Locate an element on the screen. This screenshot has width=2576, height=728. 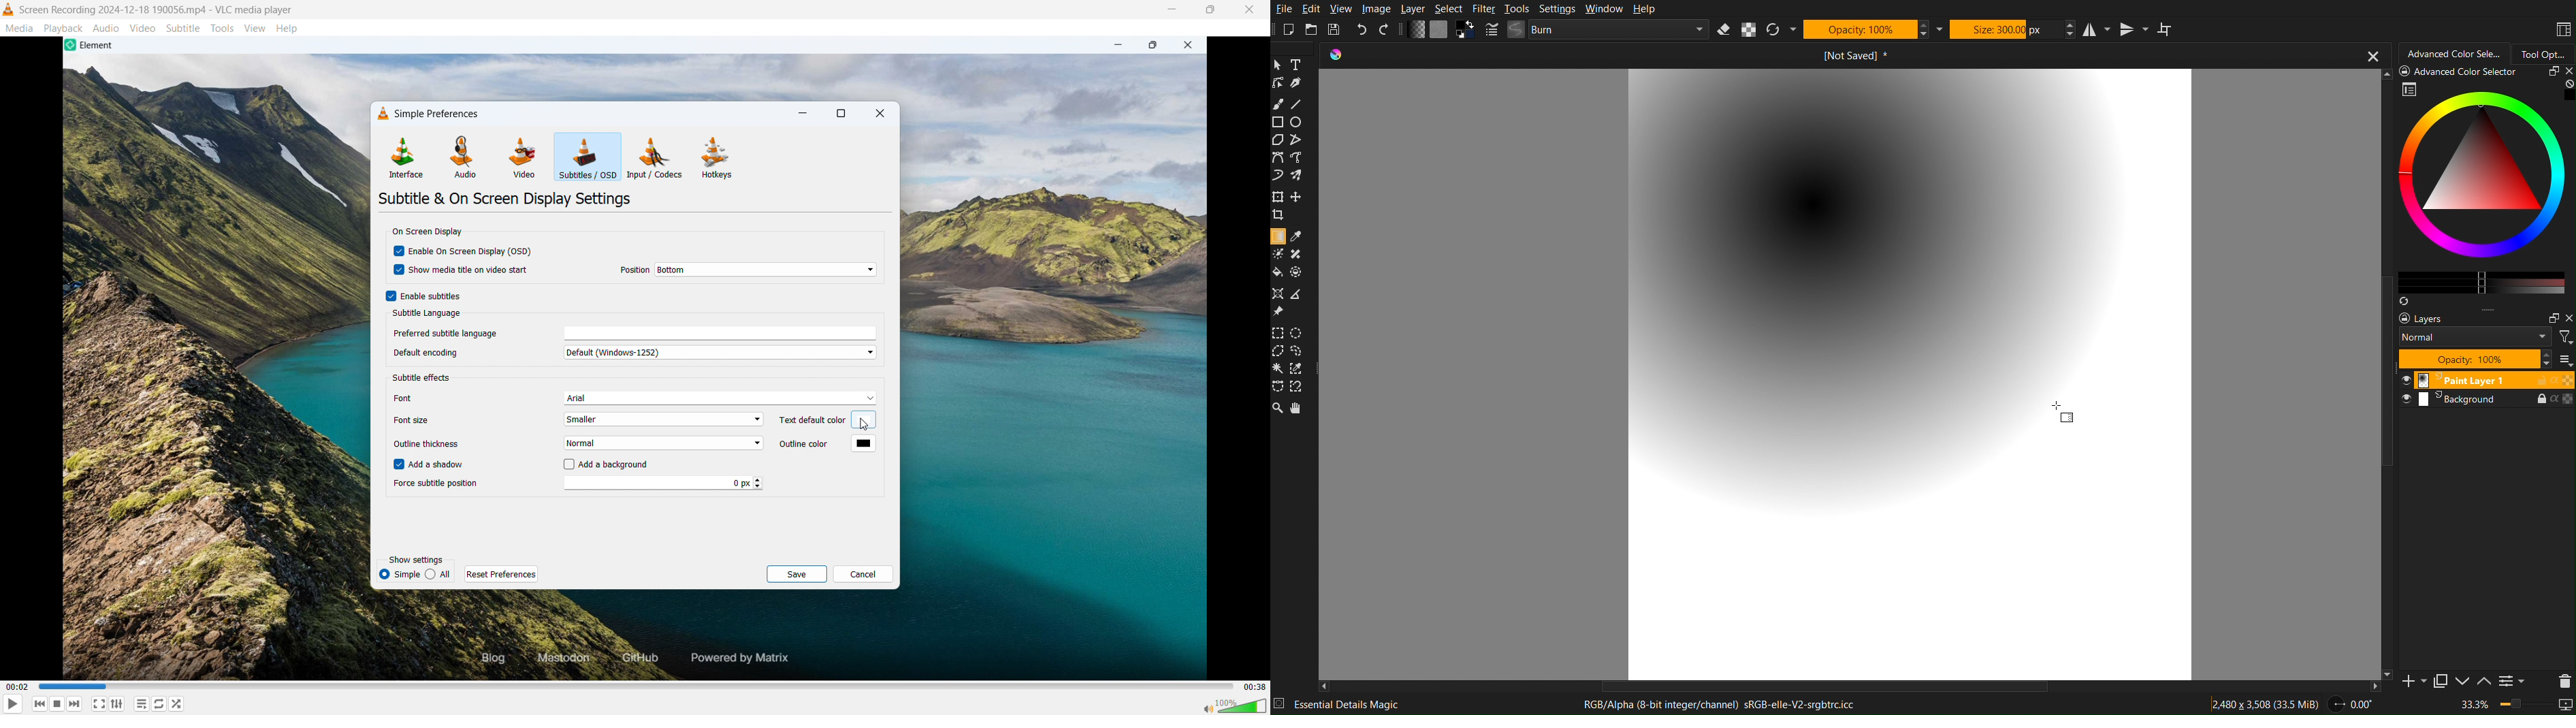
Settings is located at coordinates (1555, 9).